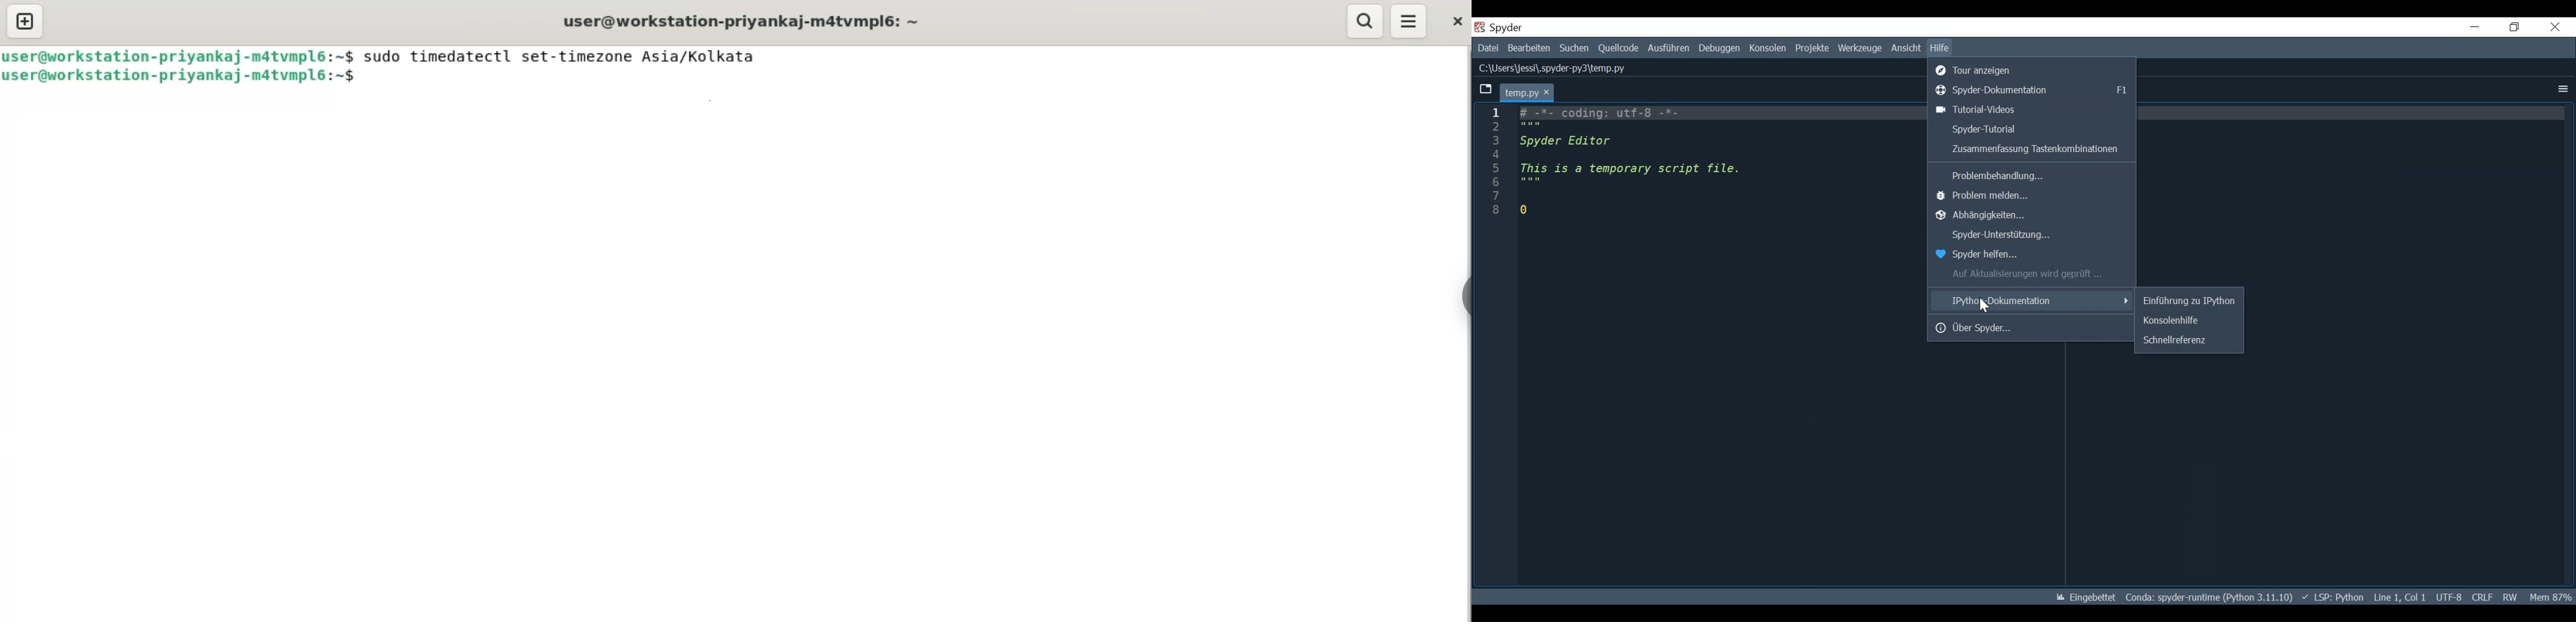  Describe the element at coordinates (1531, 27) in the screenshot. I see `spyder app name` at that location.